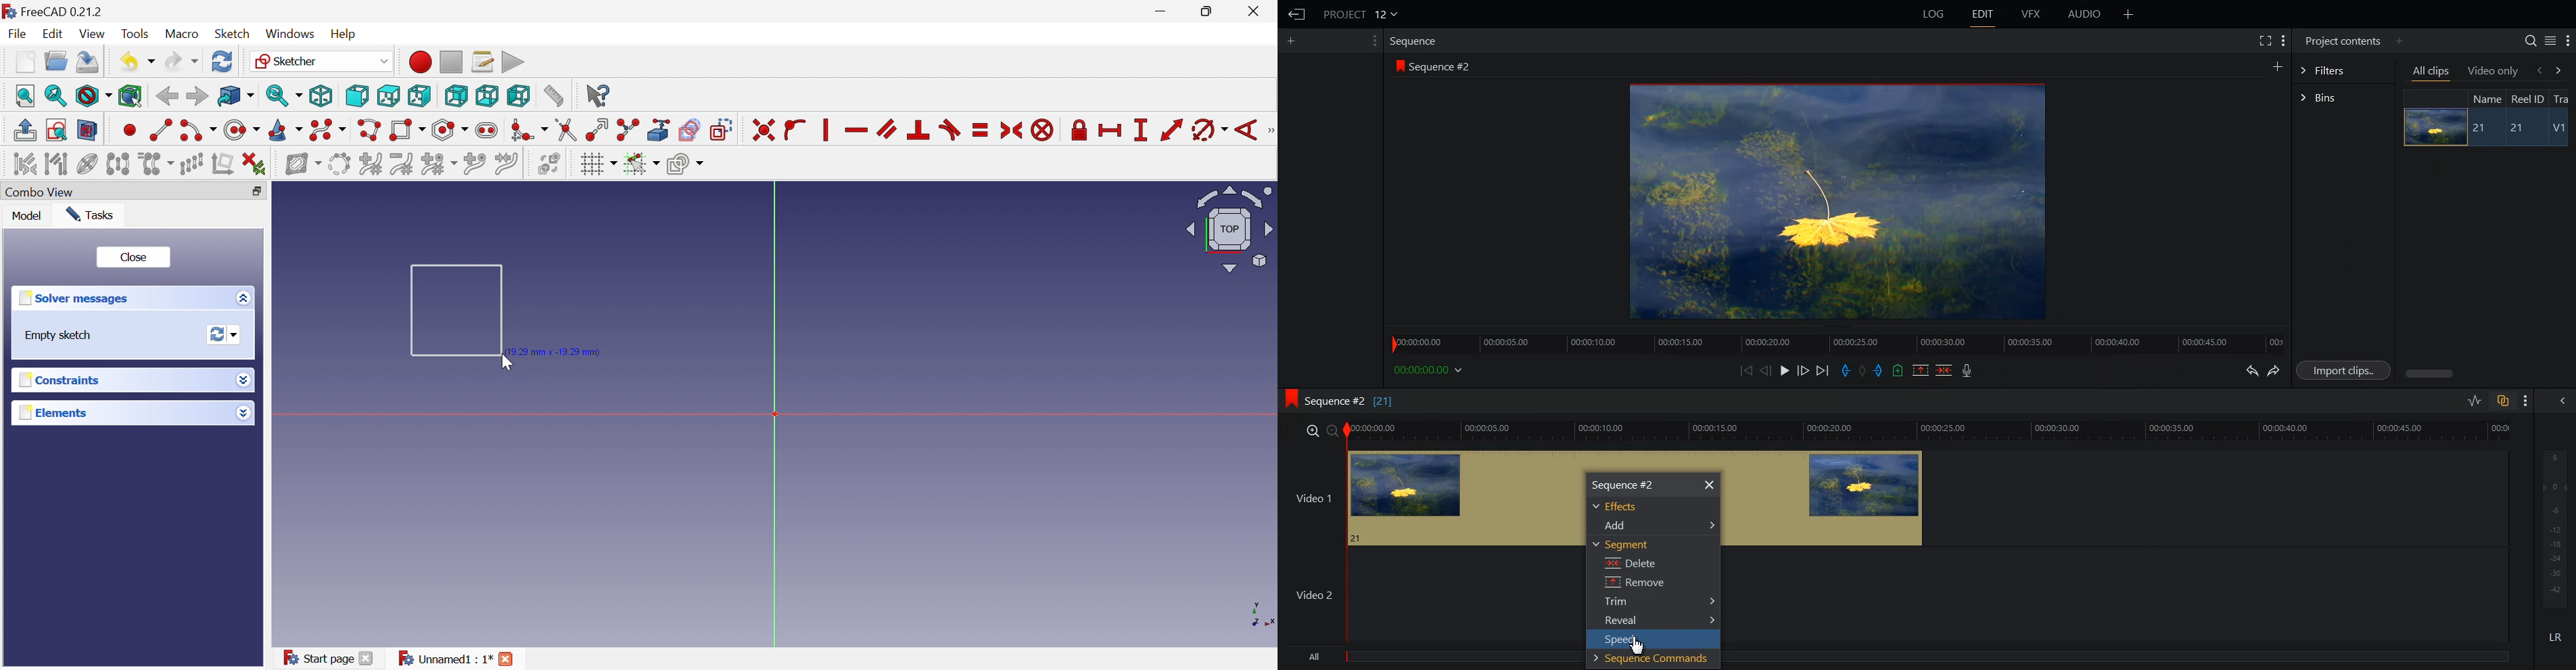 The width and height of the screenshot is (2576, 672). Describe the element at coordinates (2493, 70) in the screenshot. I see `Video only` at that location.